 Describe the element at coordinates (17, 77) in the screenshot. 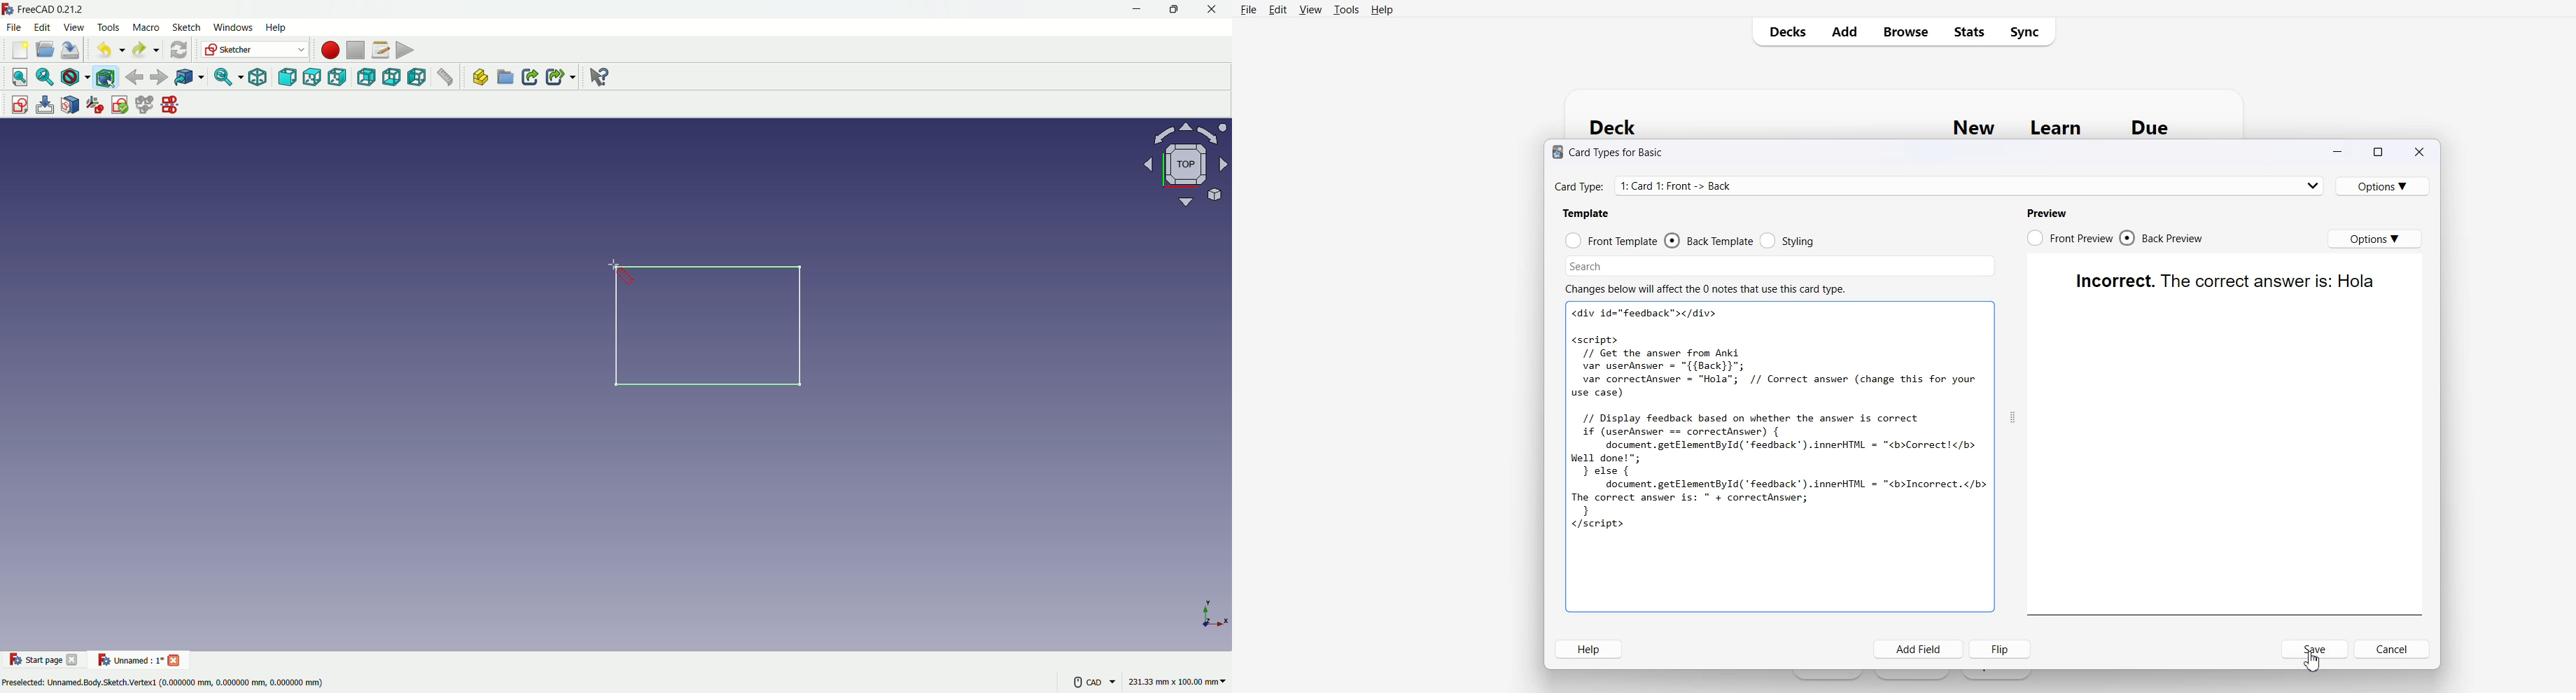

I see `fit all` at that location.